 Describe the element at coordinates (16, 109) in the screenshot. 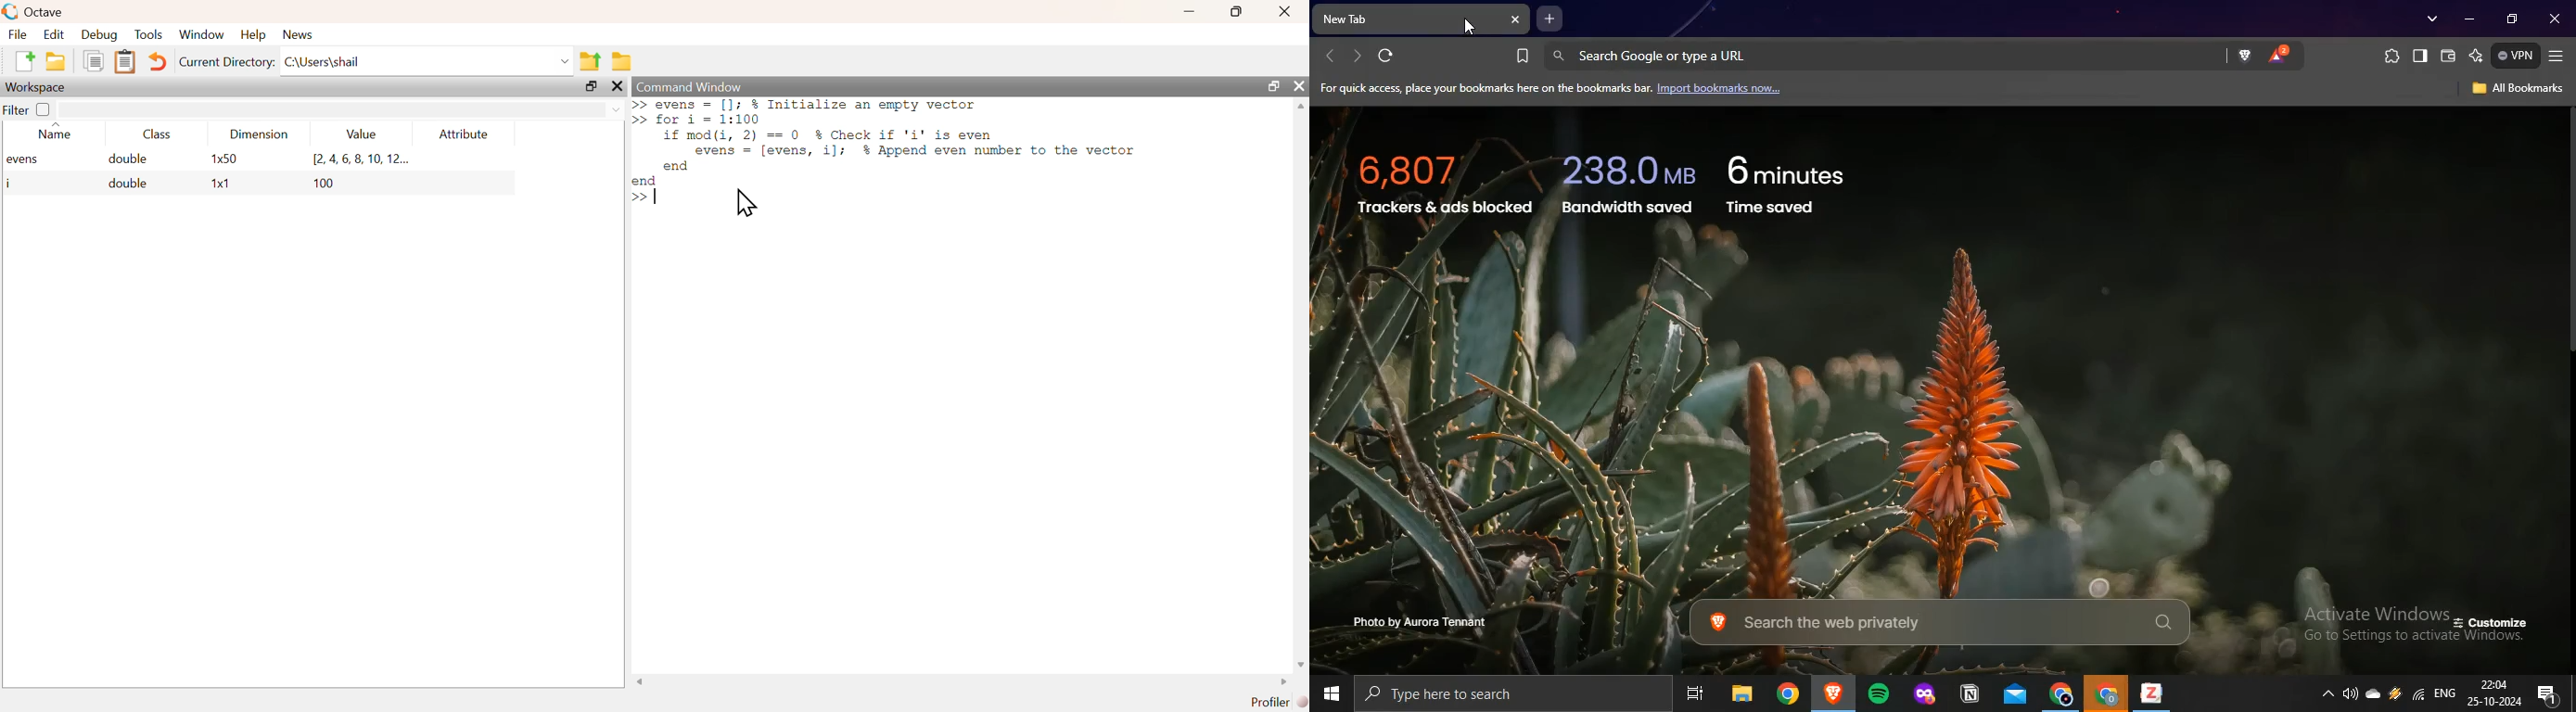

I see `filter` at that location.